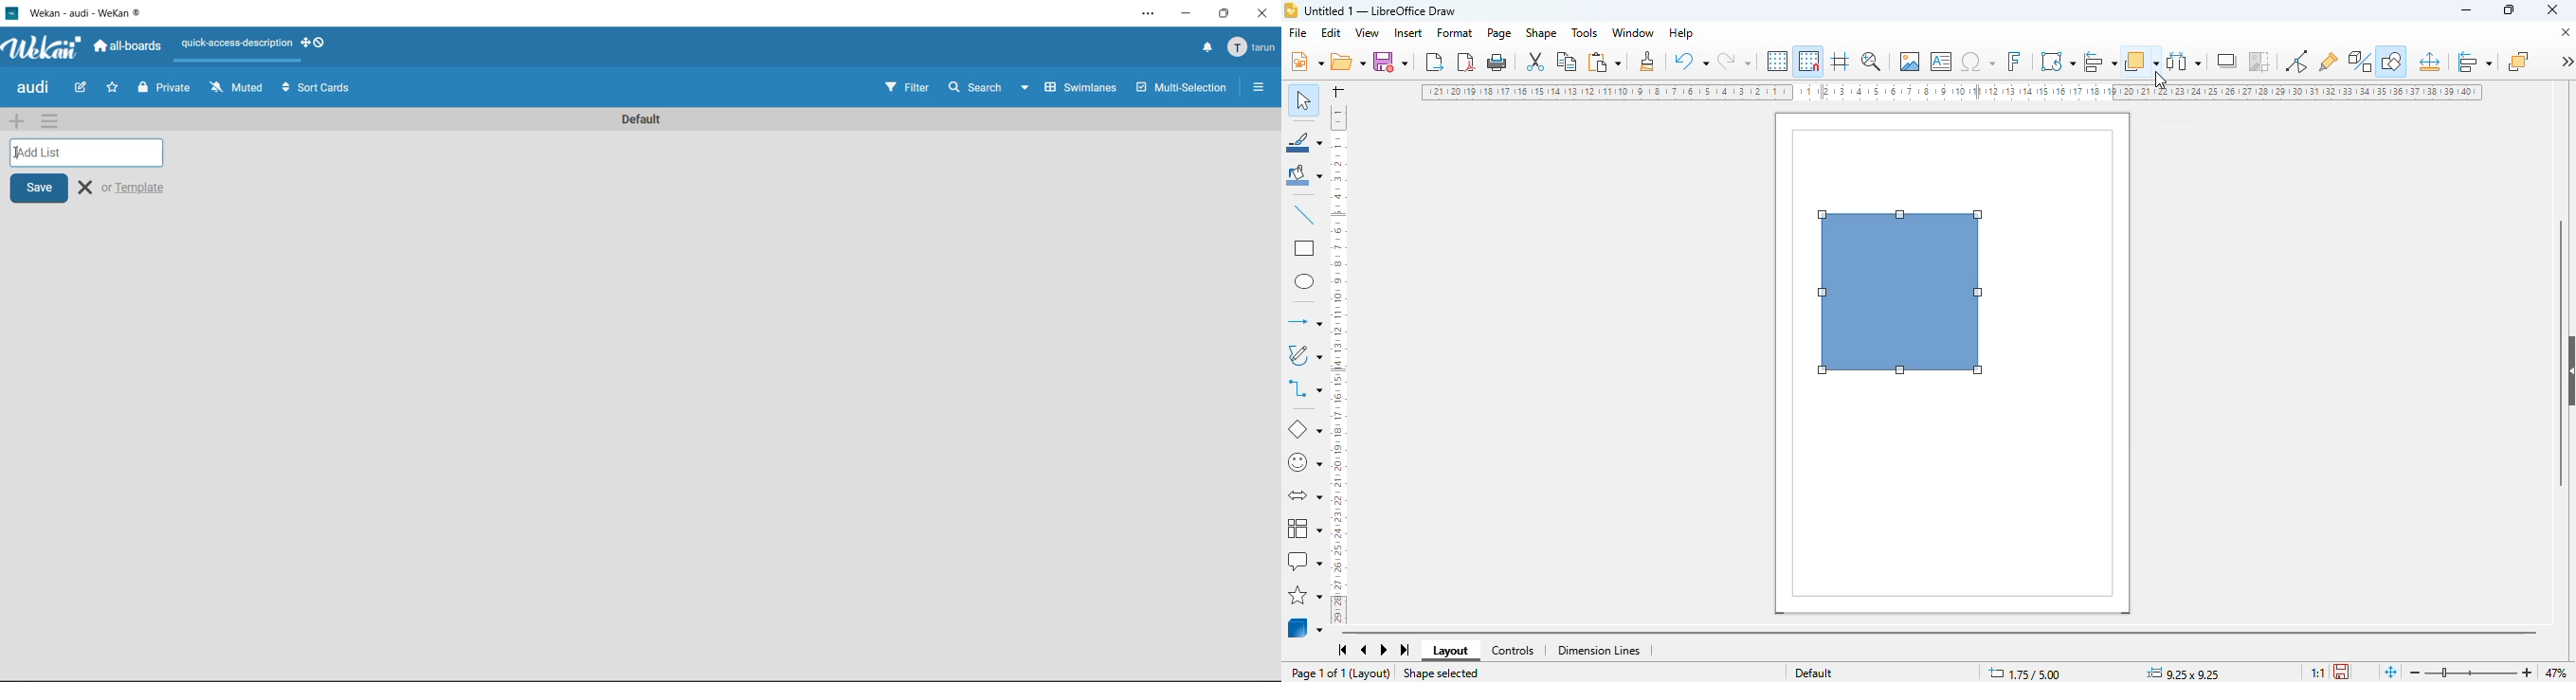  Describe the element at coordinates (1304, 214) in the screenshot. I see `insert line` at that location.